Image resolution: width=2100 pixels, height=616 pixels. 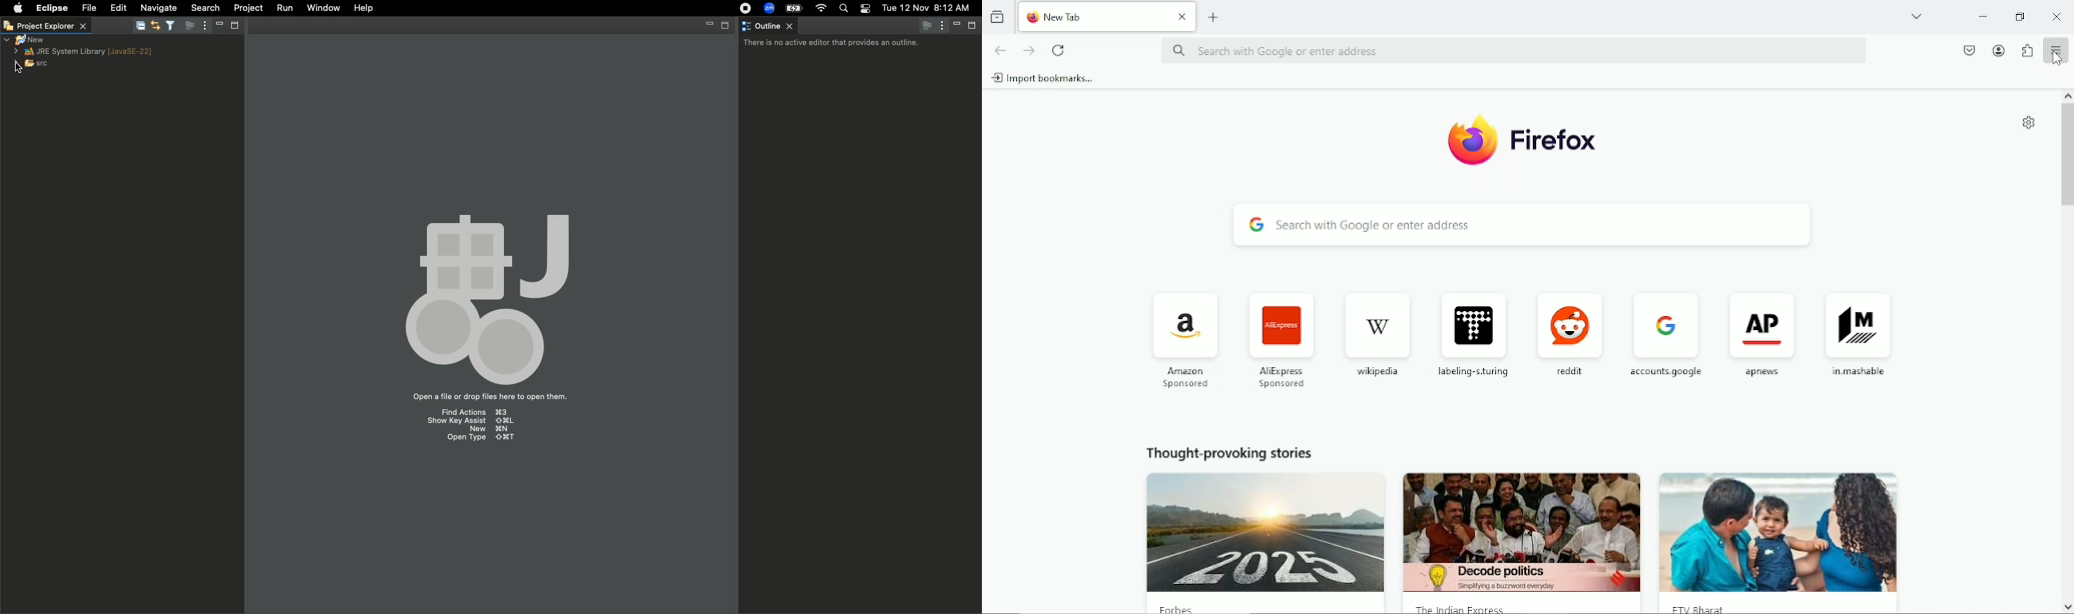 I want to click on There is no active editor that provides an outline, so click(x=832, y=44).